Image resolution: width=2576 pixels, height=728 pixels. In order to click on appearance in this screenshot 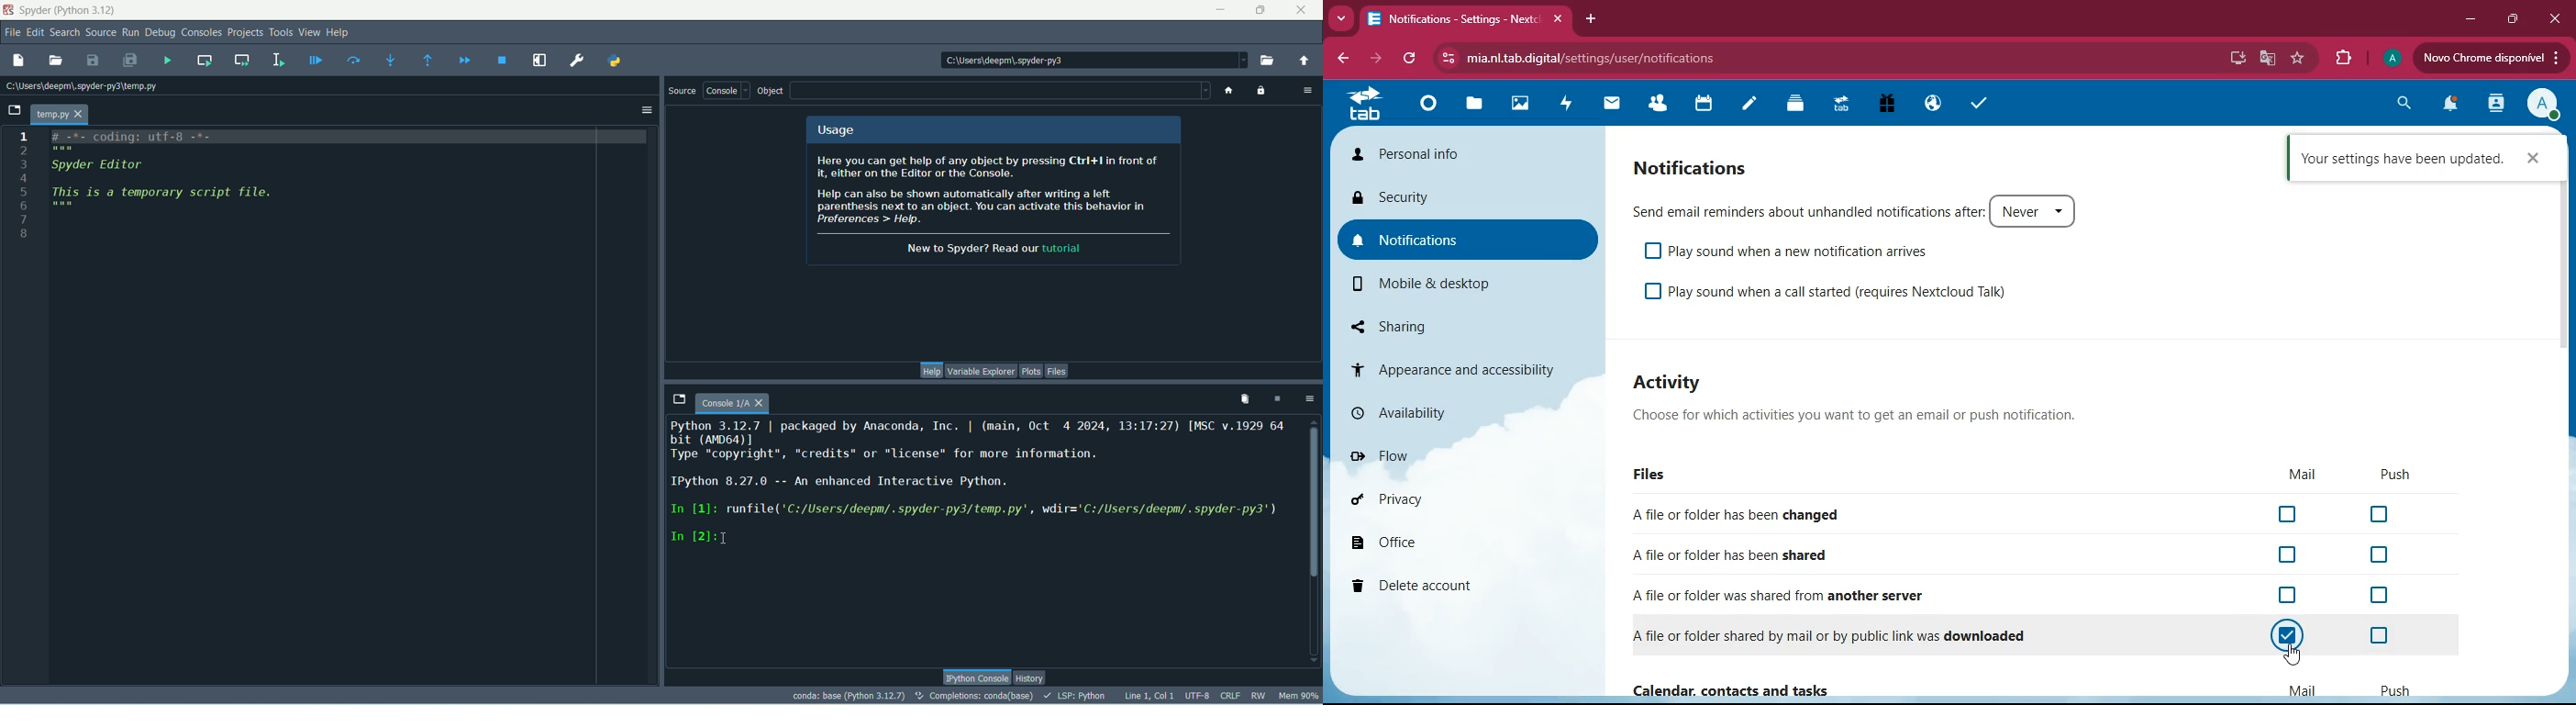, I will do `click(1460, 366)`.